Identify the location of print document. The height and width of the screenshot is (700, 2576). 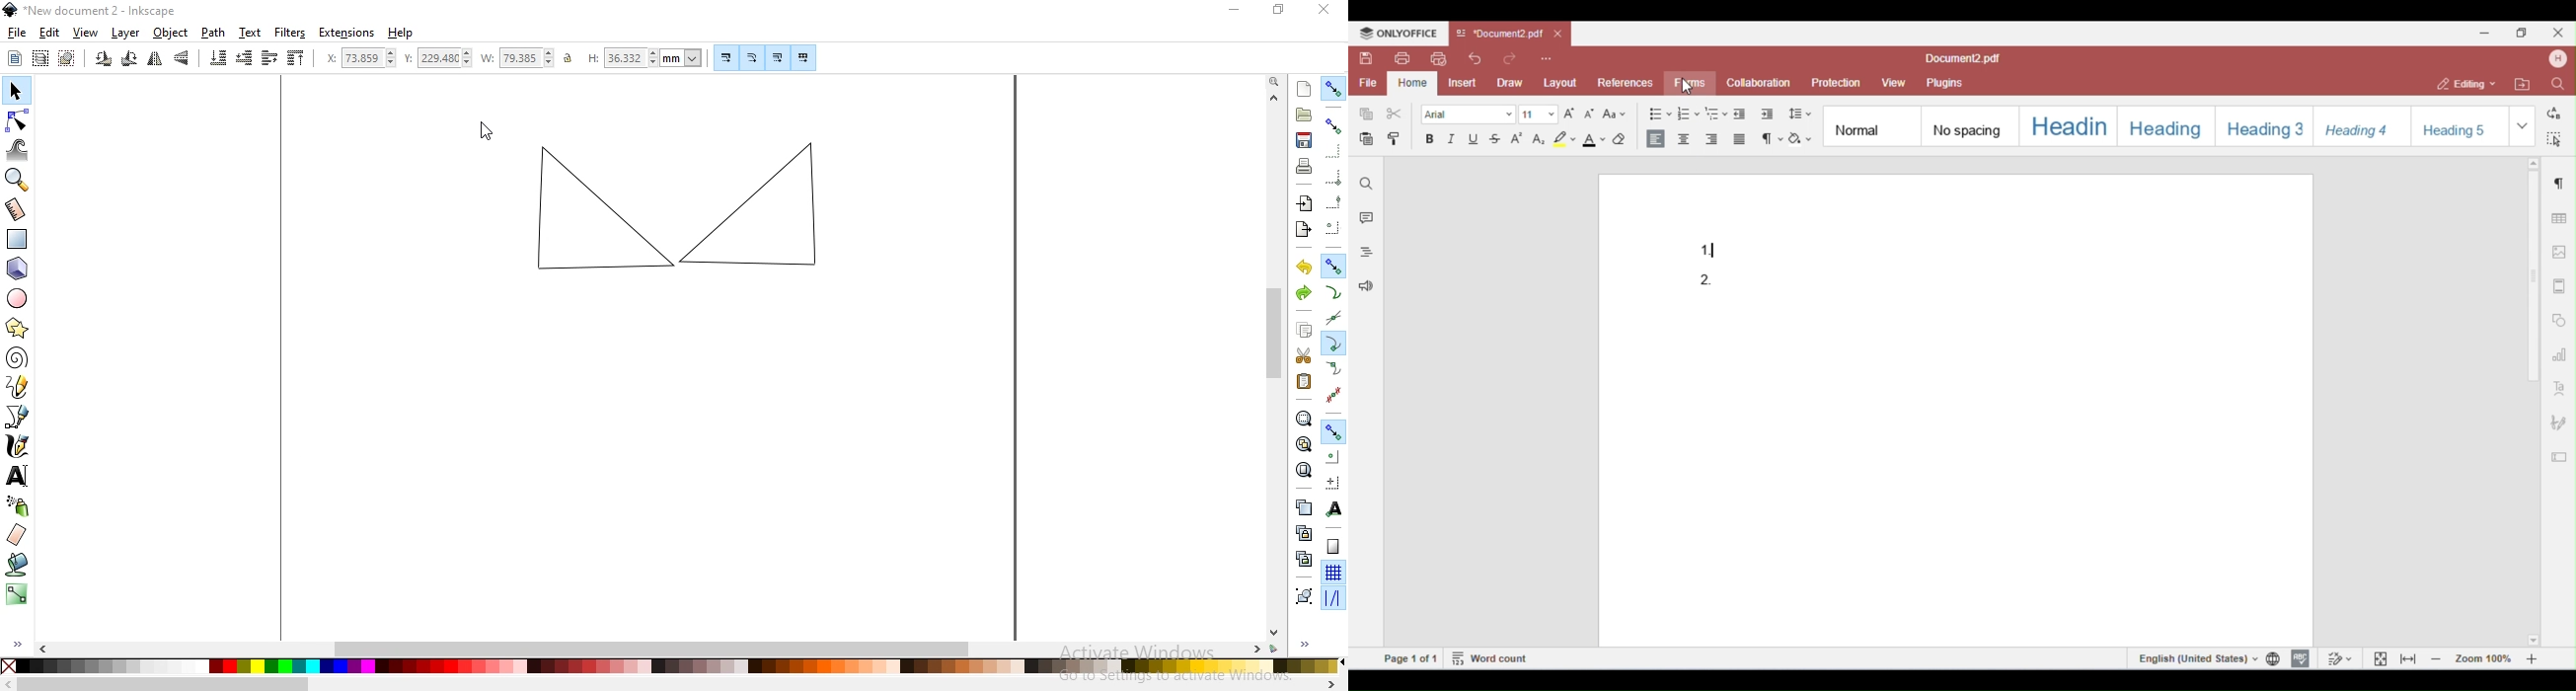
(1306, 166).